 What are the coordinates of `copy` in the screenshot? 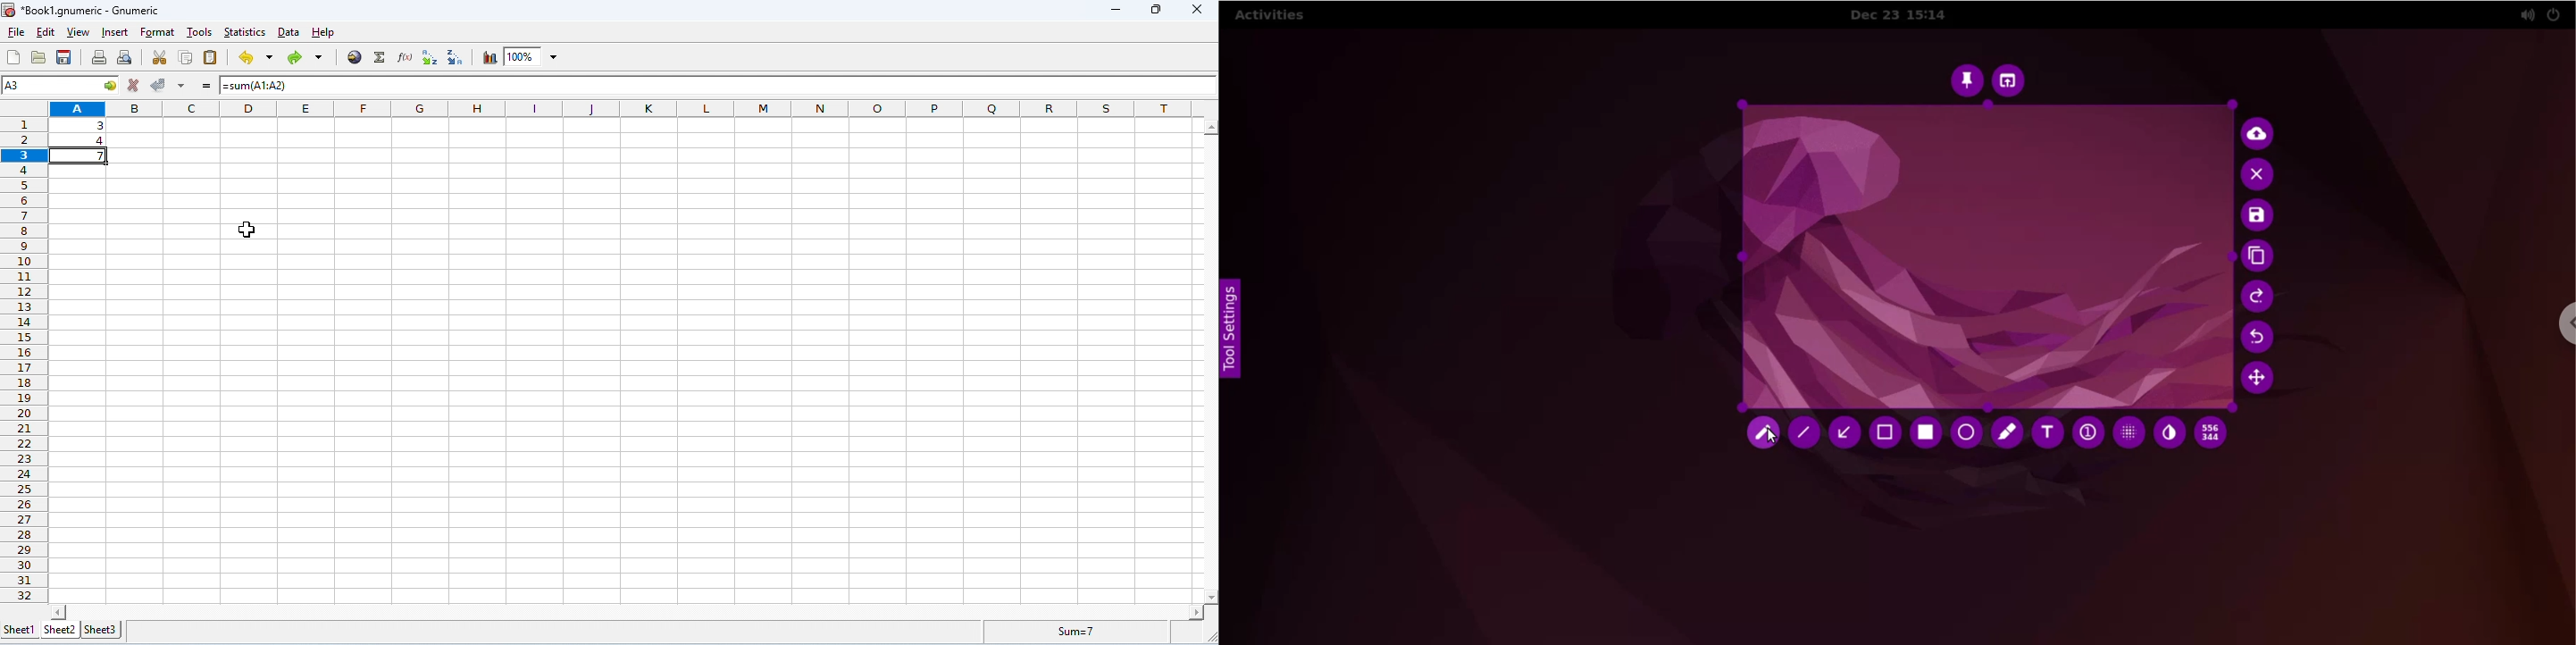 It's located at (187, 58).